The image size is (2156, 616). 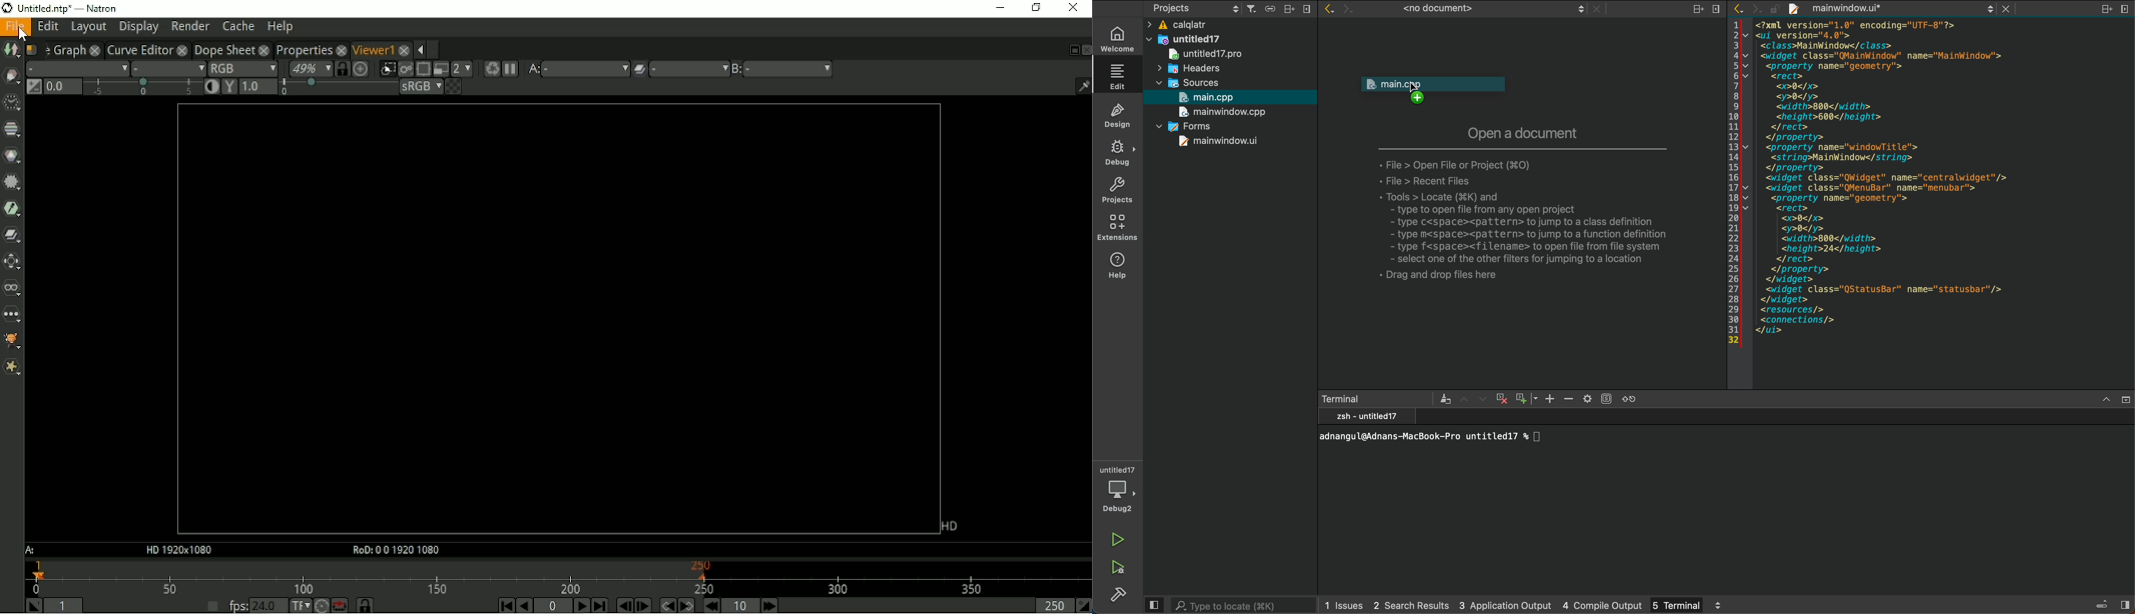 What do you see at coordinates (2125, 9) in the screenshot?
I see `remove split` at bounding box center [2125, 9].